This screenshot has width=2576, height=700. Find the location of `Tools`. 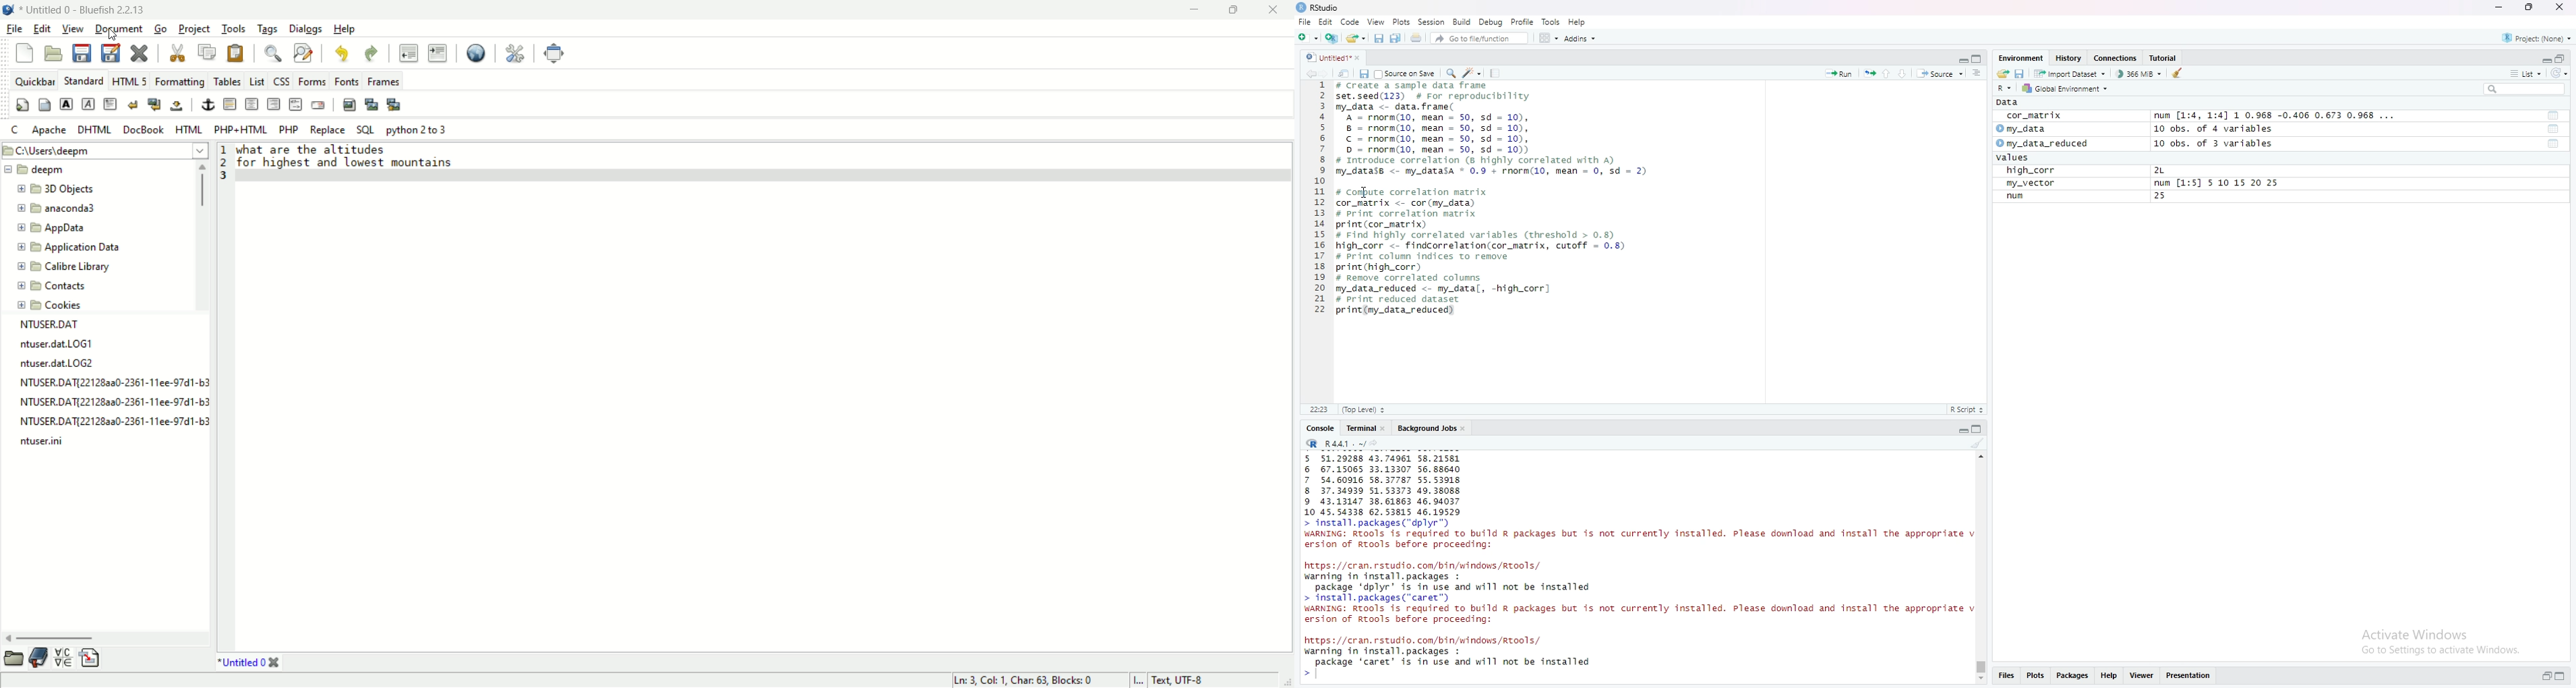

Tools is located at coordinates (1552, 21).